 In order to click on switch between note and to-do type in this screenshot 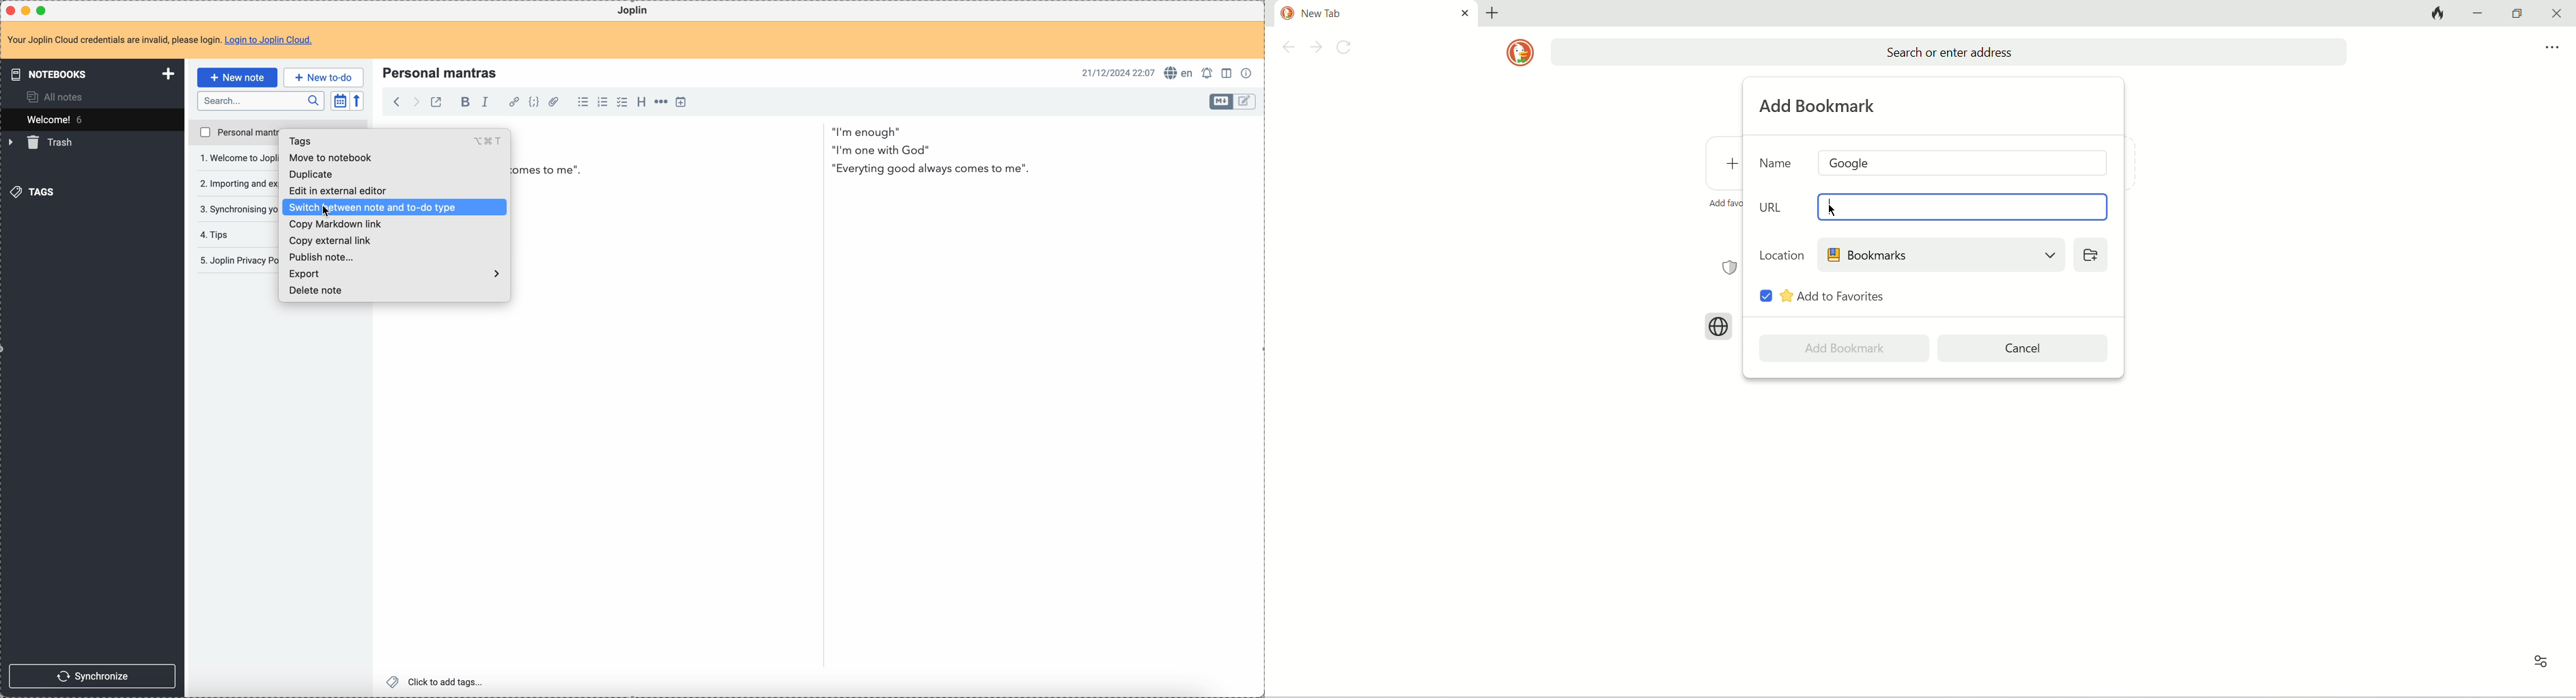, I will do `click(395, 208)`.